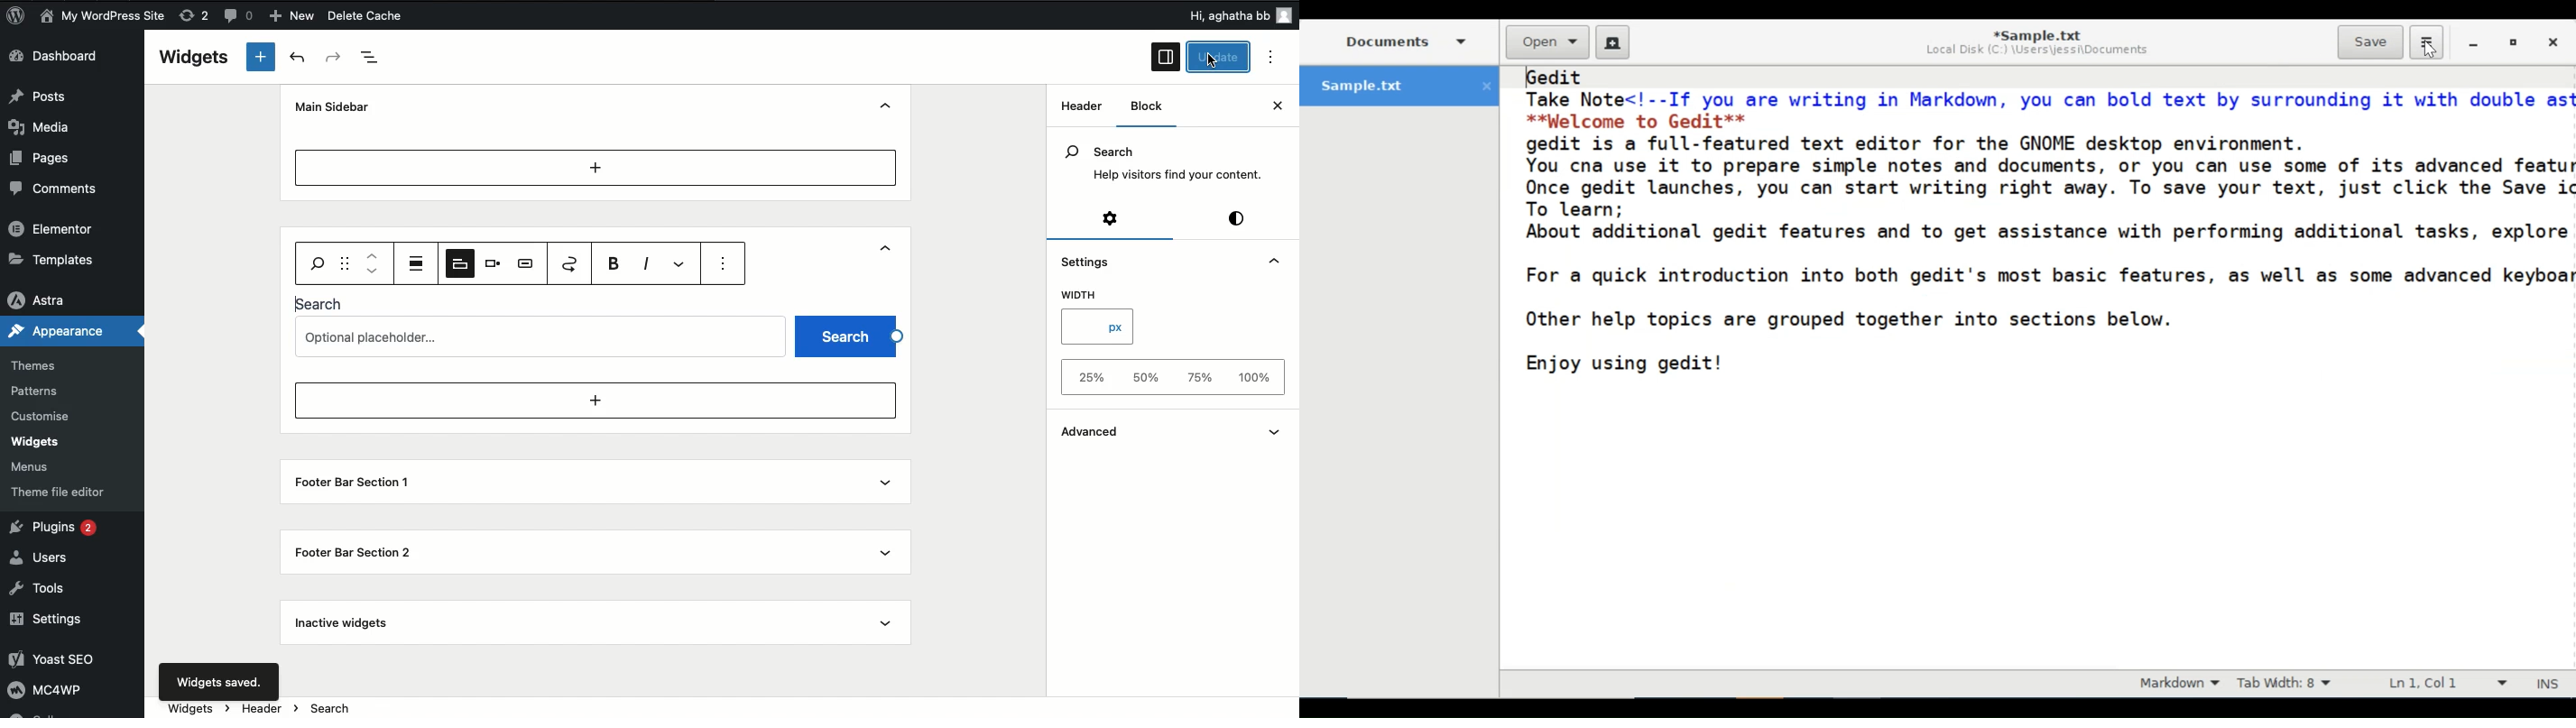 This screenshot has height=728, width=2576. What do you see at coordinates (1219, 58) in the screenshot?
I see `Update` at bounding box center [1219, 58].